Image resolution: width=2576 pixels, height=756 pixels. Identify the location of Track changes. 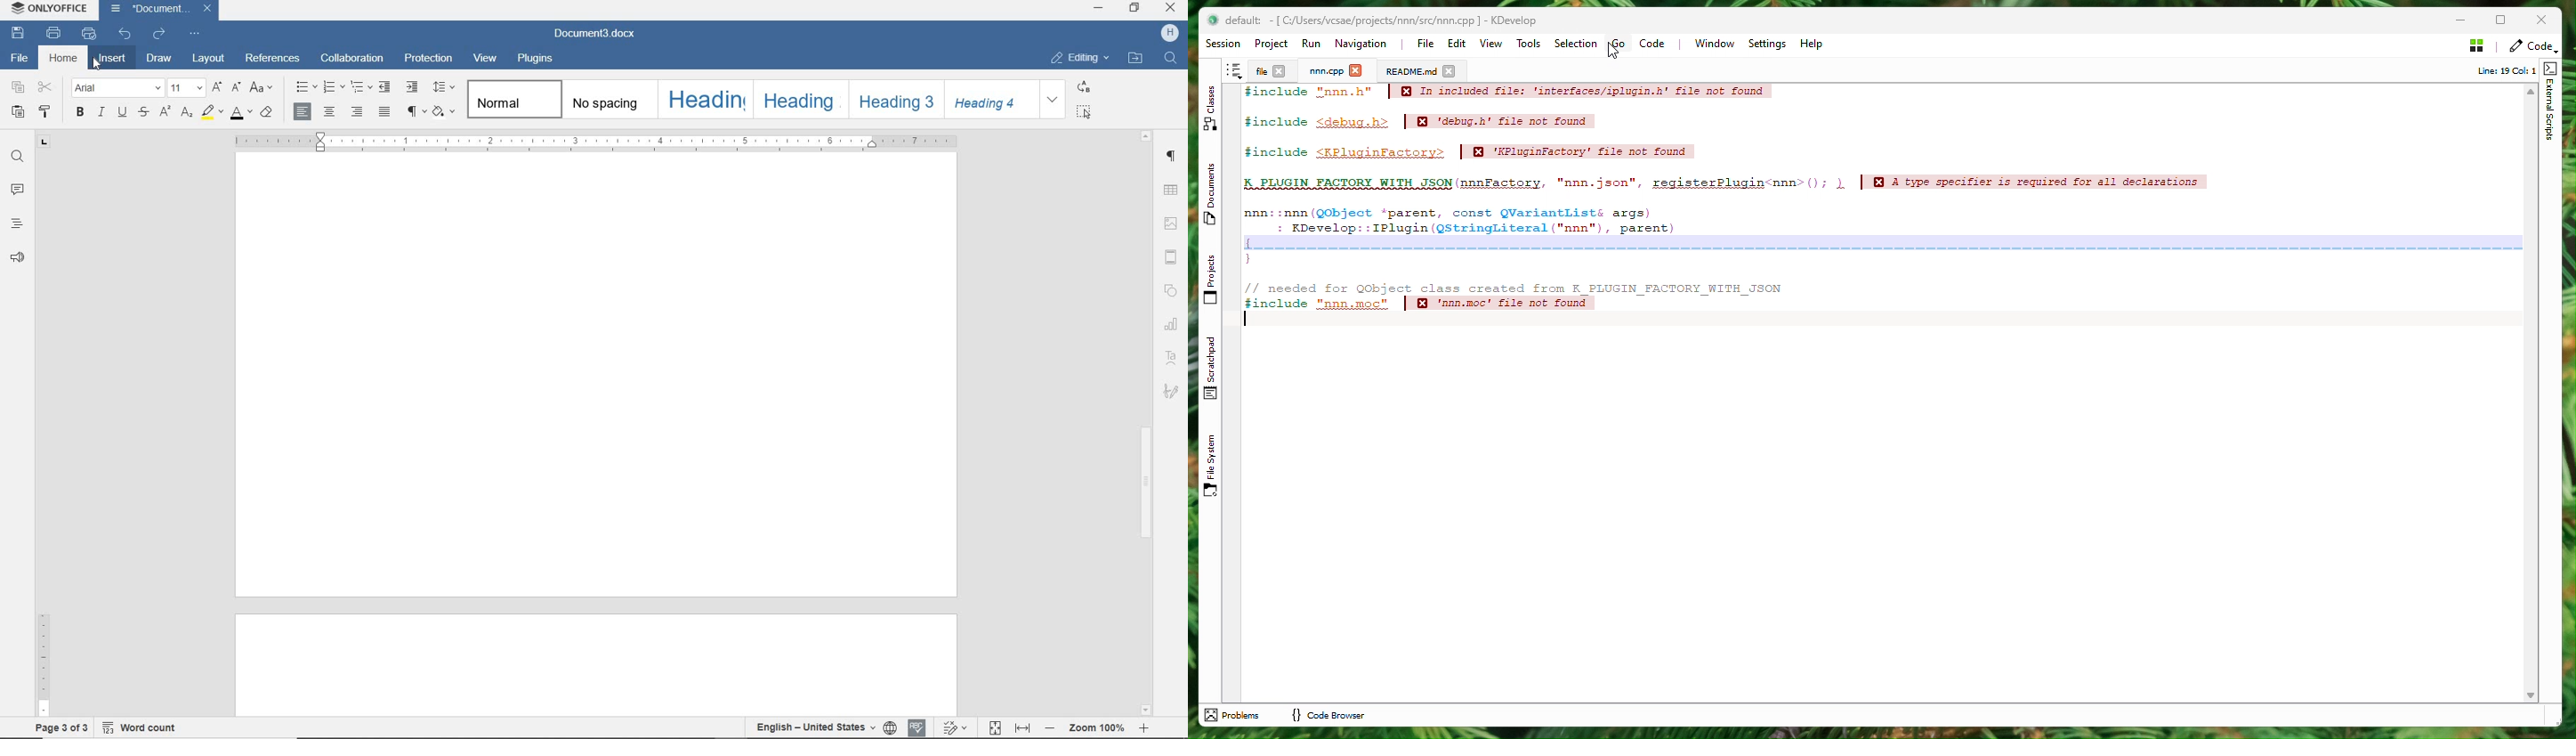
(953, 723).